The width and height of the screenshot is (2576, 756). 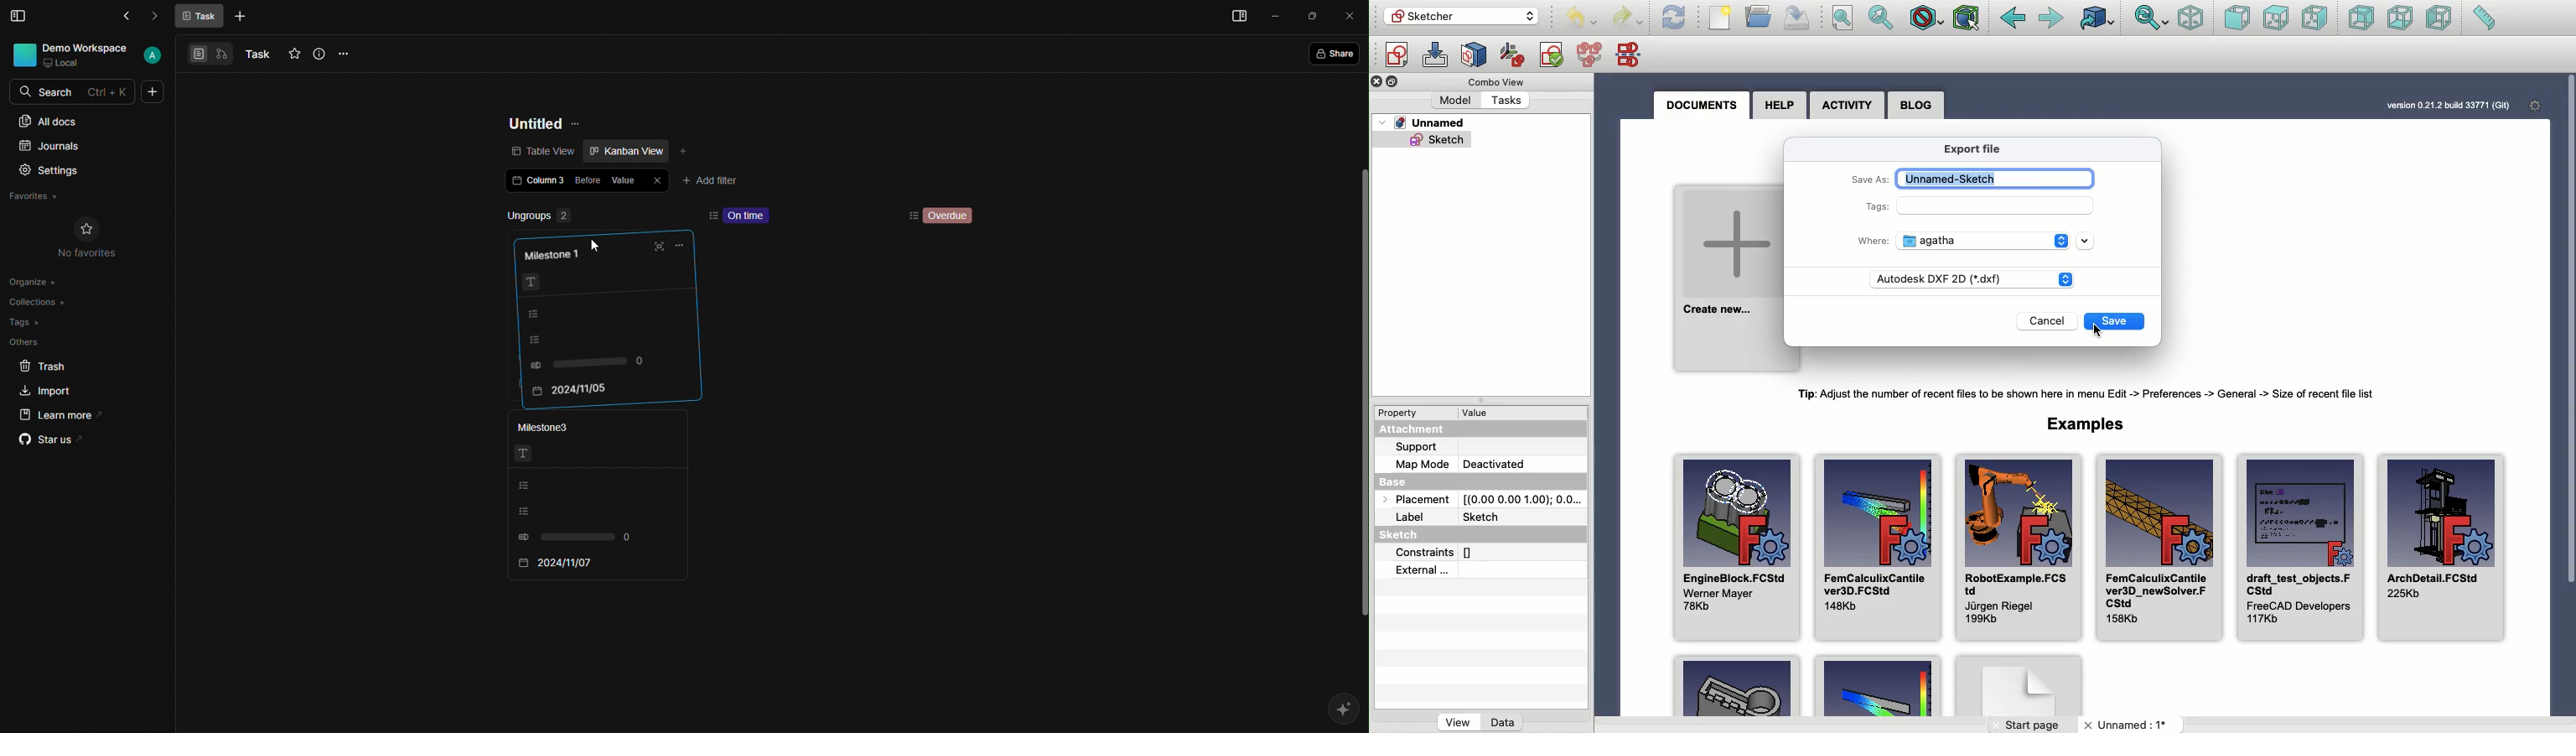 I want to click on Back, so click(x=2013, y=18).